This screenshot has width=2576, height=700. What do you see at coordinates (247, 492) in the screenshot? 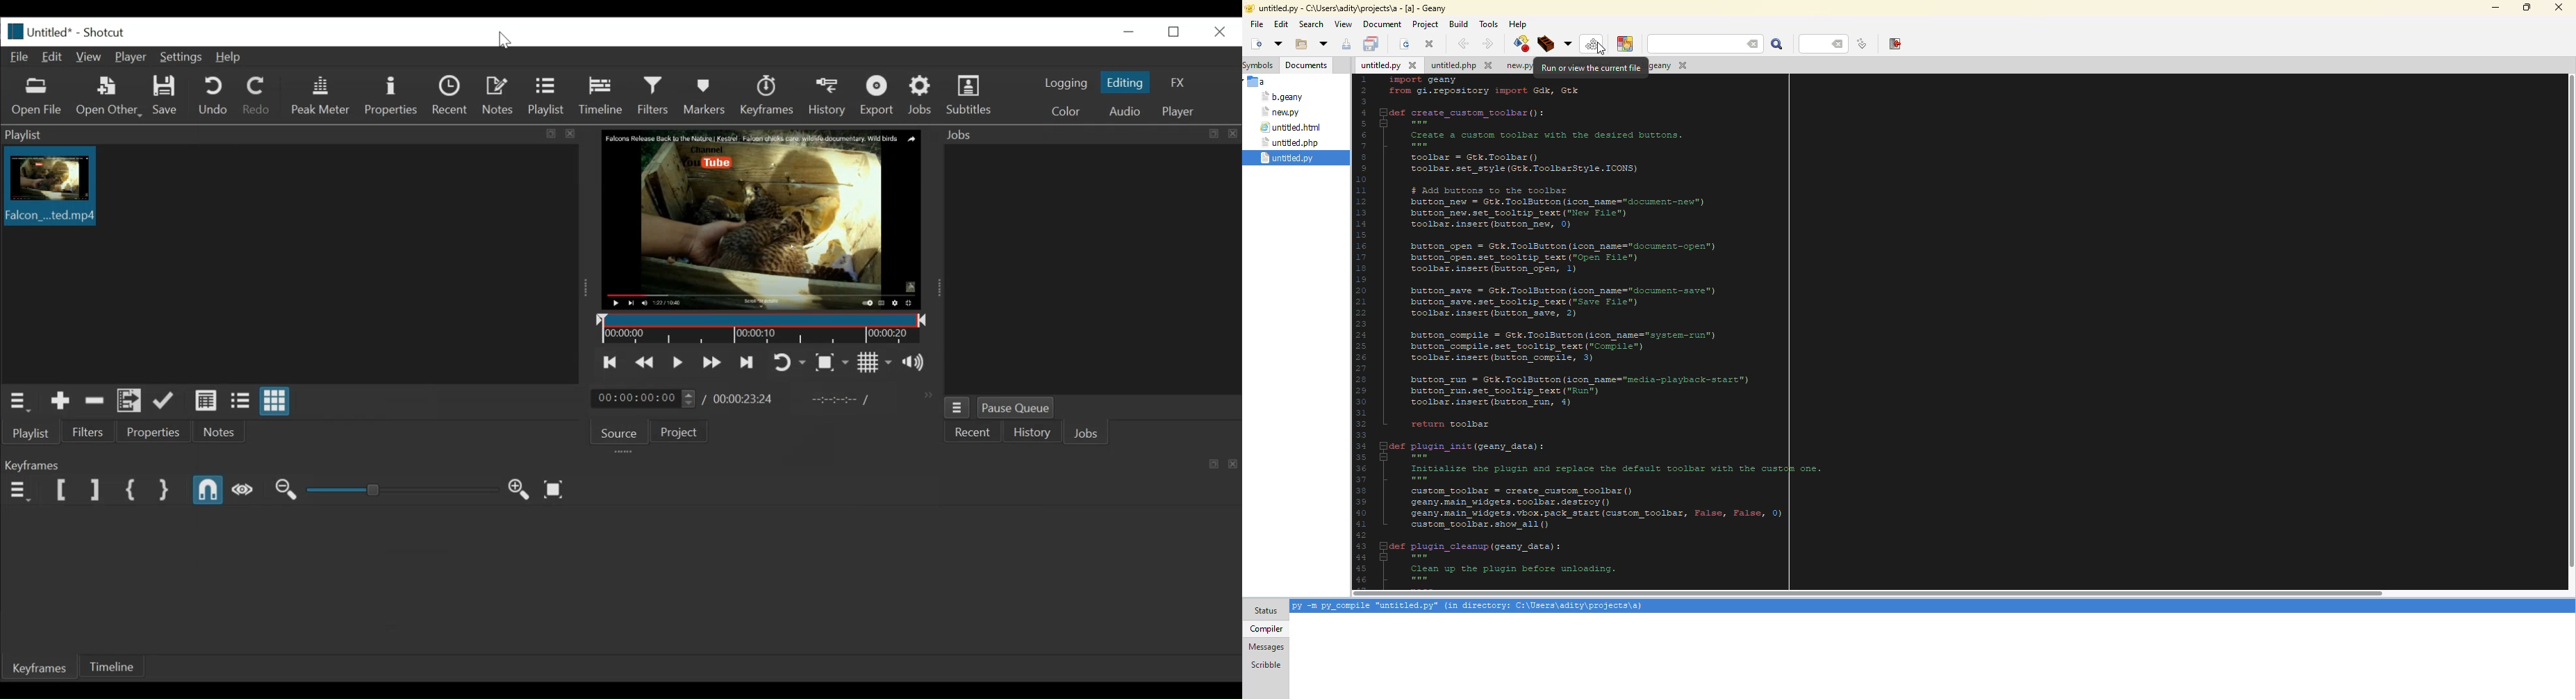
I see `Scrub while dragging` at bounding box center [247, 492].